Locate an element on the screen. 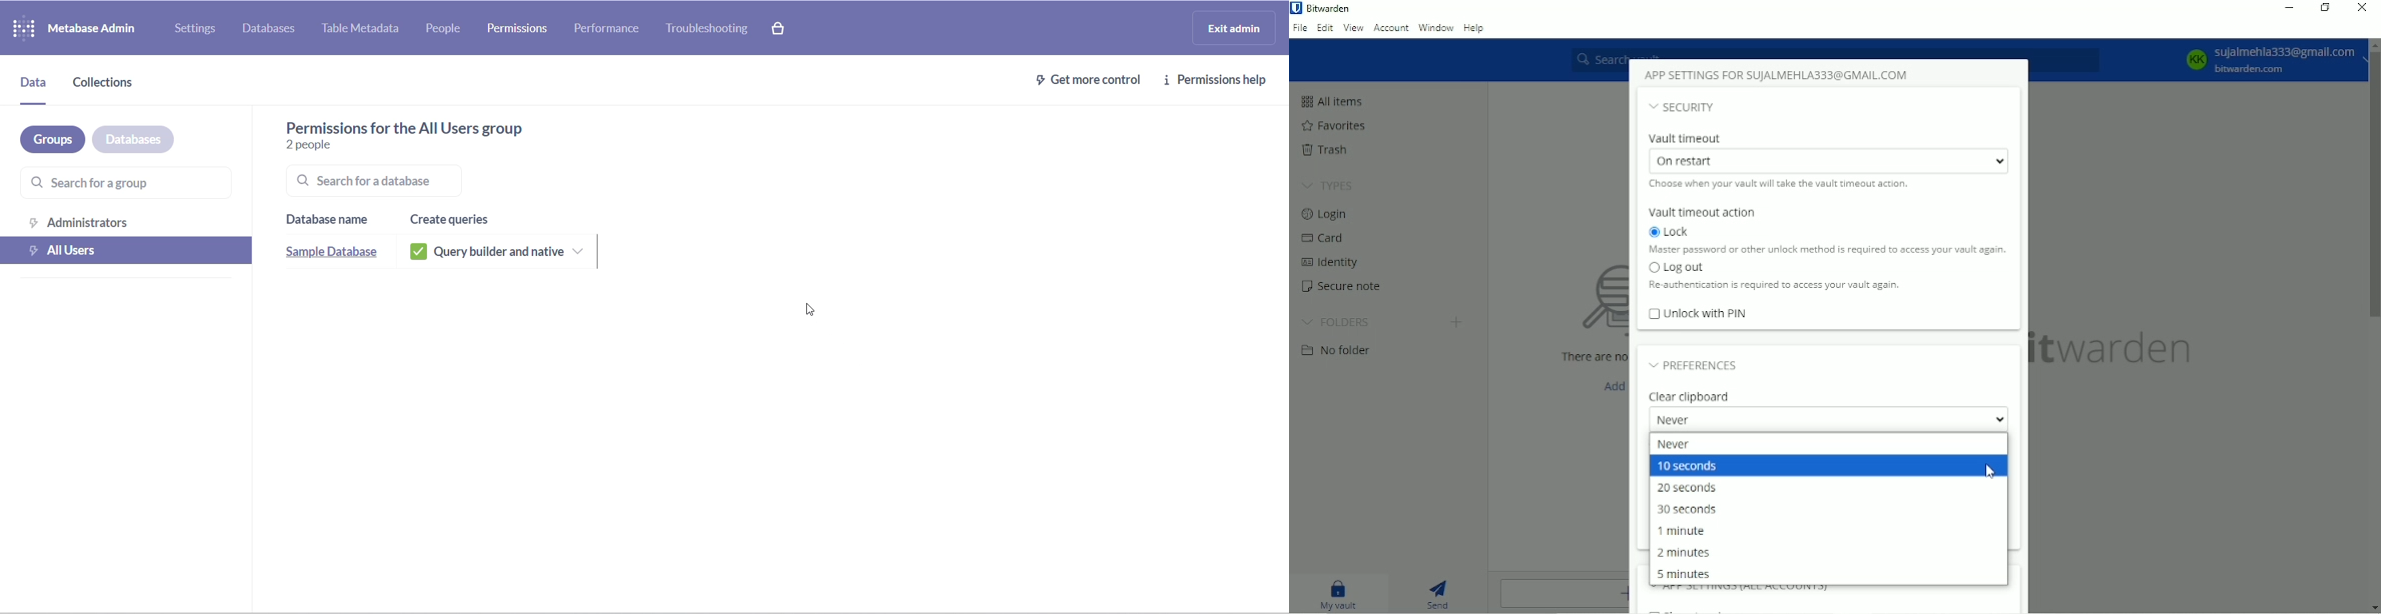 Image resolution: width=2408 pixels, height=616 pixels. data is located at coordinates (36, 81).